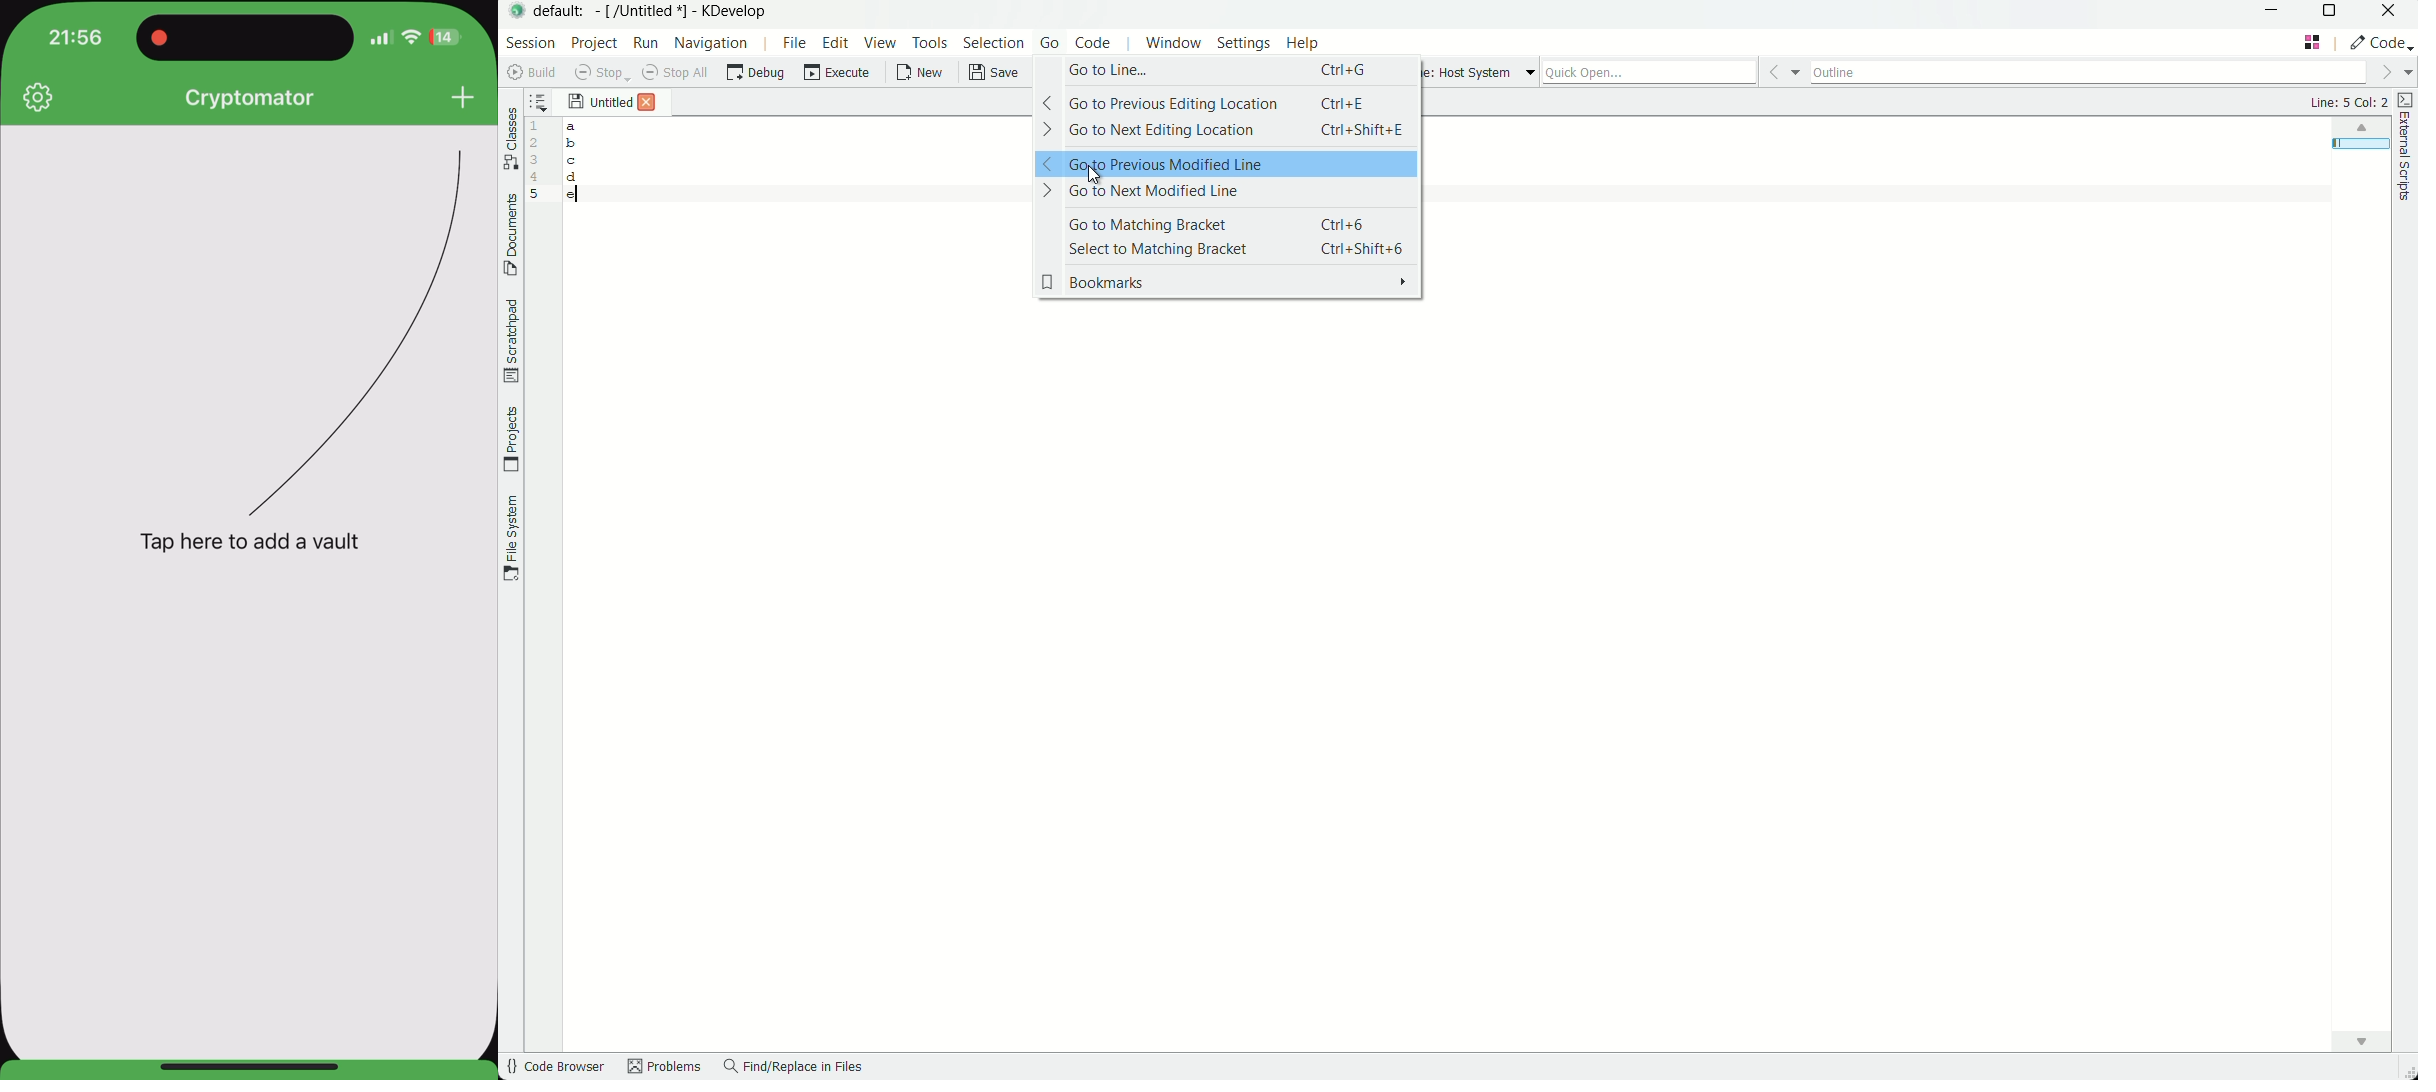 The image size is (2436, 1092). What do you see at coordinates (381, 38) in the screenshot?
I see `signal` at bounding box center [381, 38].